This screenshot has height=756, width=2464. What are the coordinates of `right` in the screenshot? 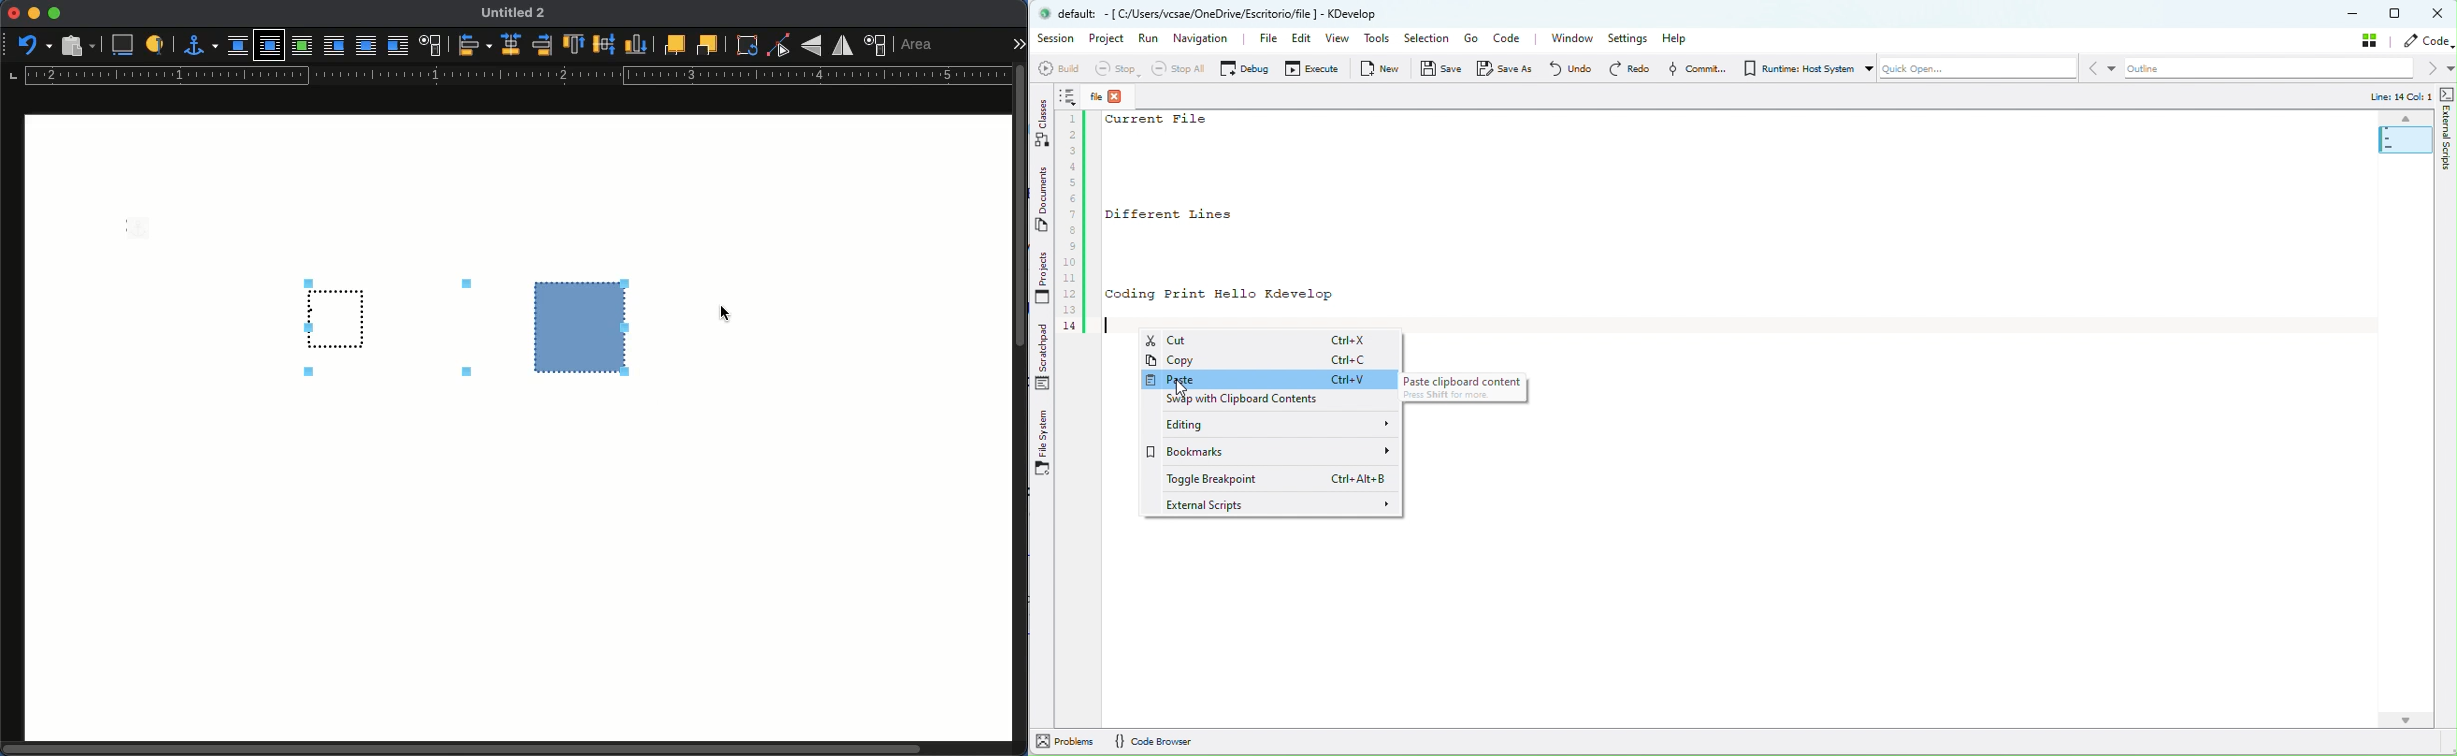 It's located at (542, 45).